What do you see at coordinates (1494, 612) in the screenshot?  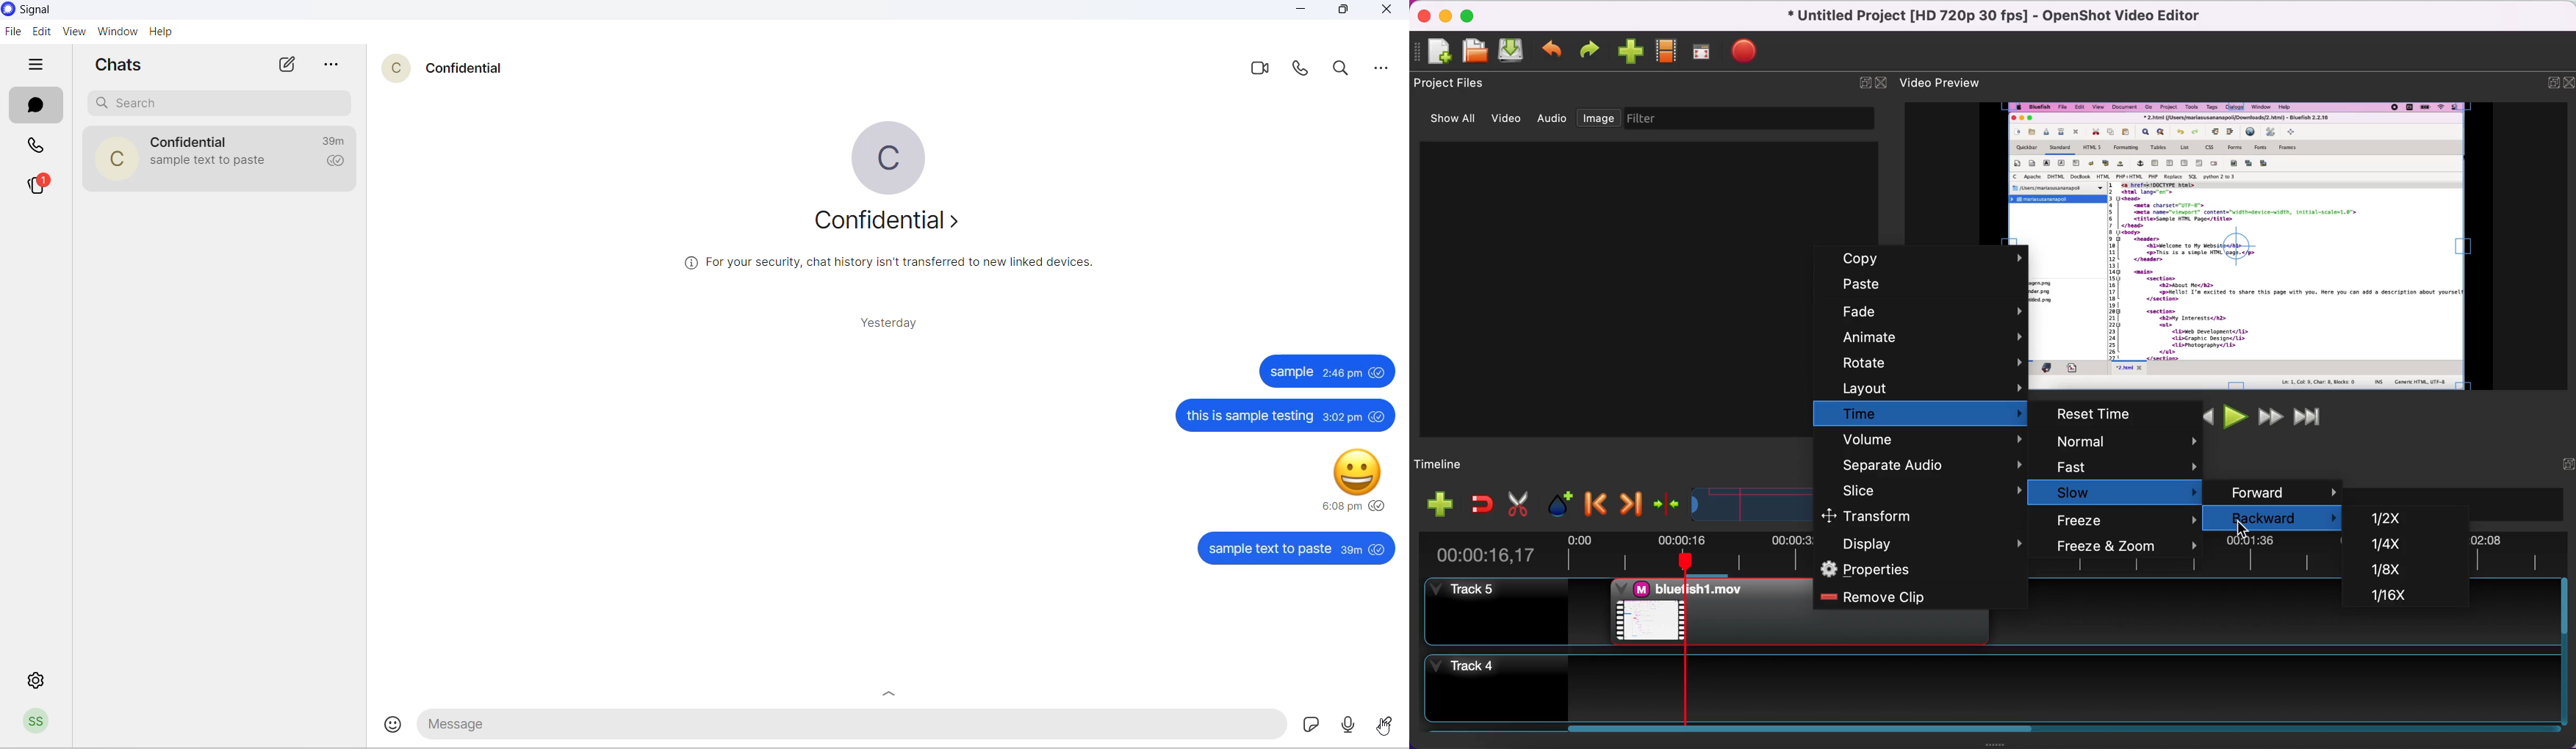 I see `track 5` at bounding box center [1494, 612].